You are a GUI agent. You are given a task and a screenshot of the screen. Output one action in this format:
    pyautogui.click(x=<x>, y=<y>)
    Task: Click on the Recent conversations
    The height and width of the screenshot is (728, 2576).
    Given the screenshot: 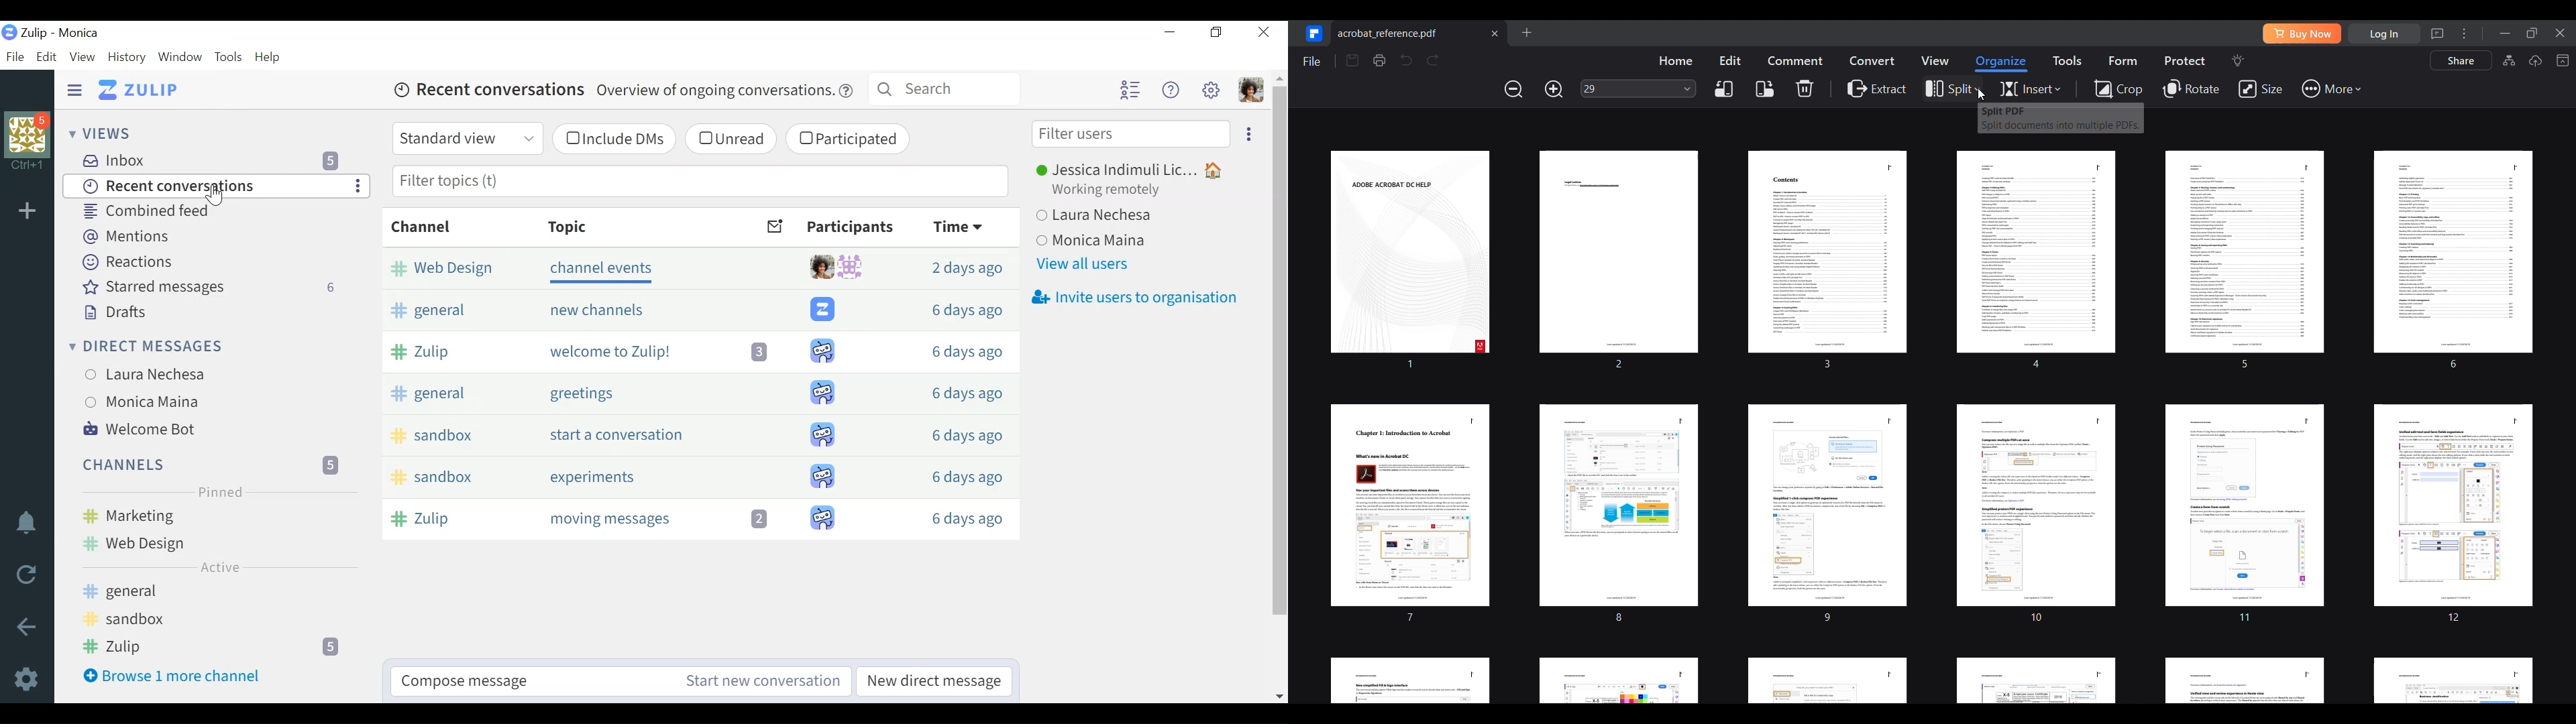 What is the action you would take?
    pyautogui.click(x=204, y=186)
    